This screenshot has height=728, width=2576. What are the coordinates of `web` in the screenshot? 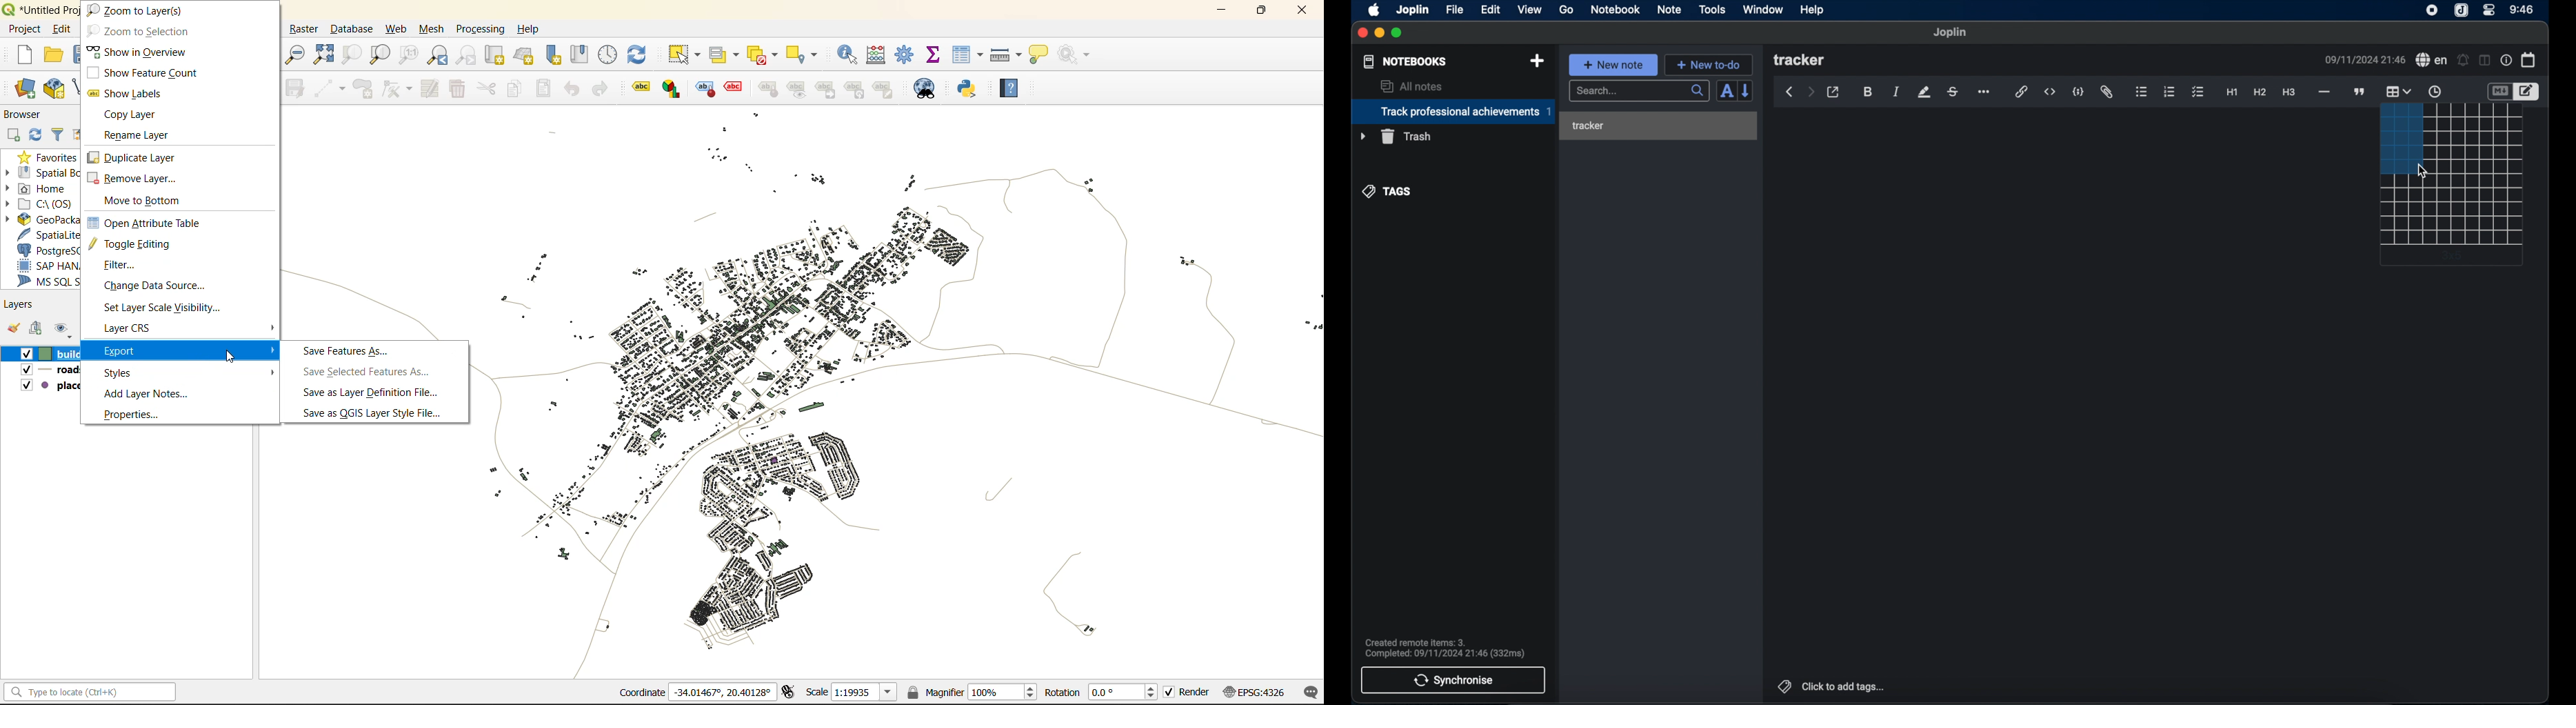 It's located at (398, 28).